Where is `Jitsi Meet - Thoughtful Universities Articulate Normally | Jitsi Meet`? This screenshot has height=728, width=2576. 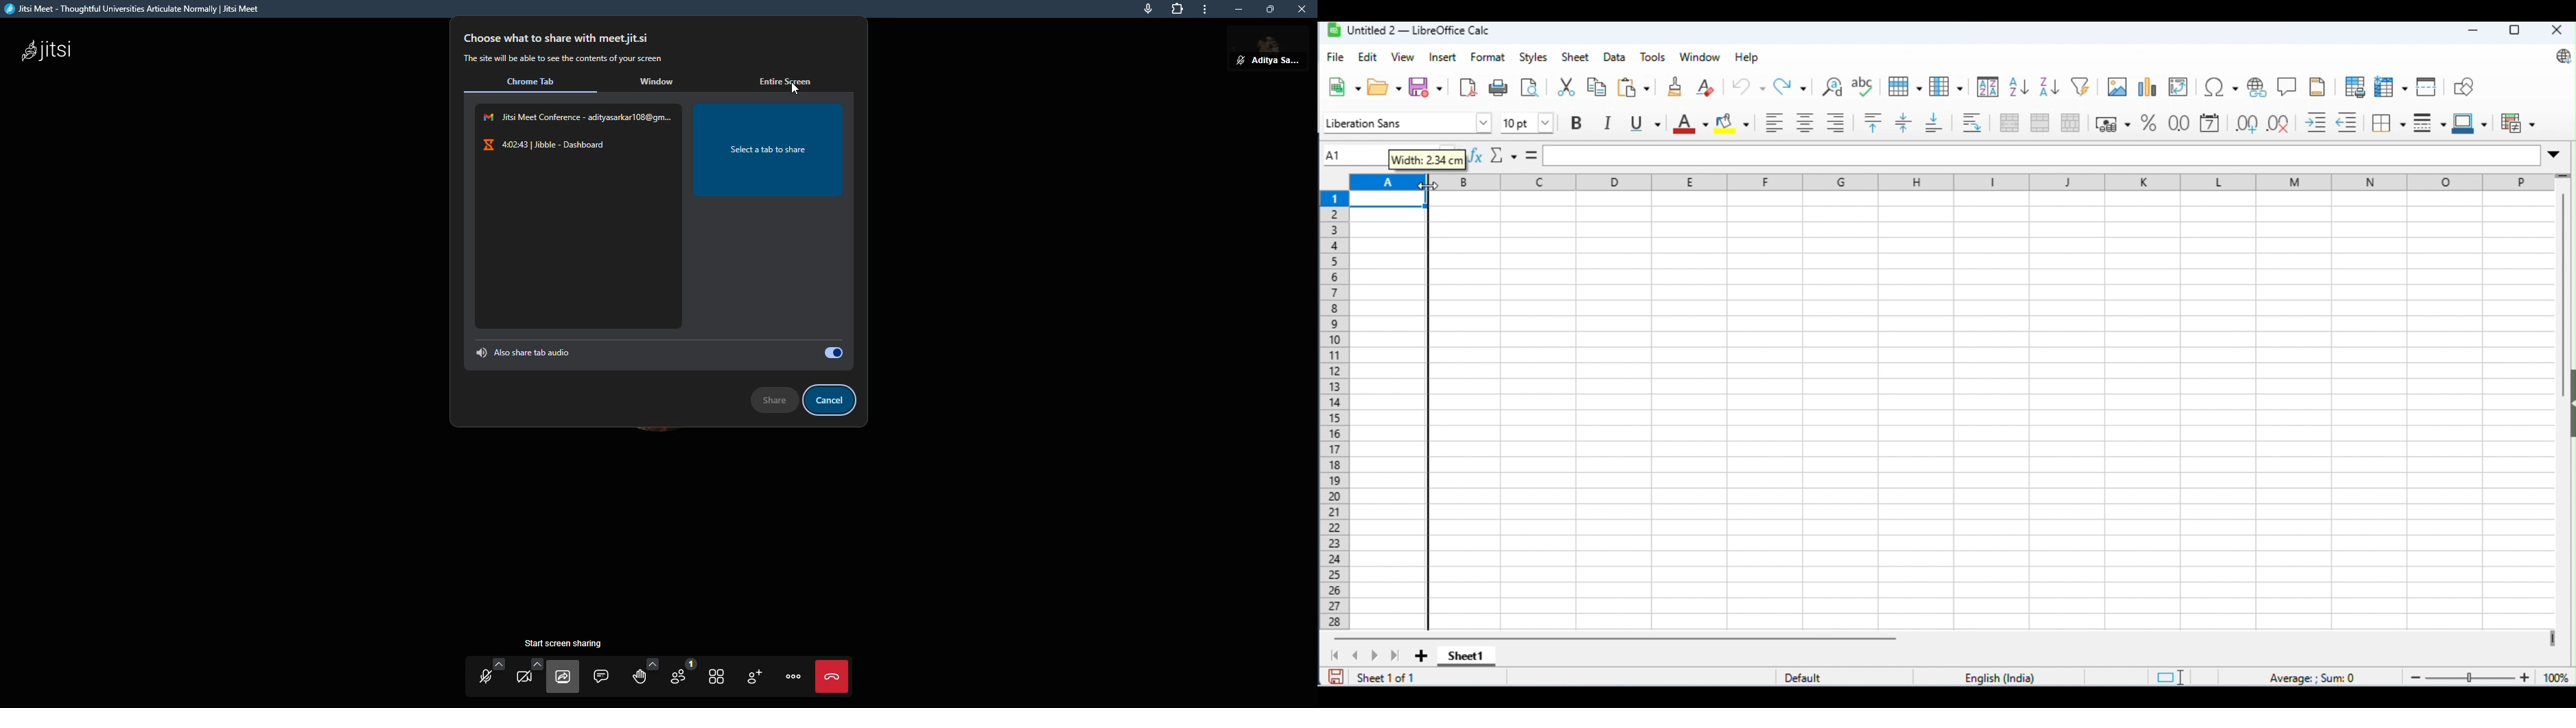
Jitsi Meet - Thoughtful Universities Articulate Normally | Jitsi Meet is located at coordinates (145, 10).